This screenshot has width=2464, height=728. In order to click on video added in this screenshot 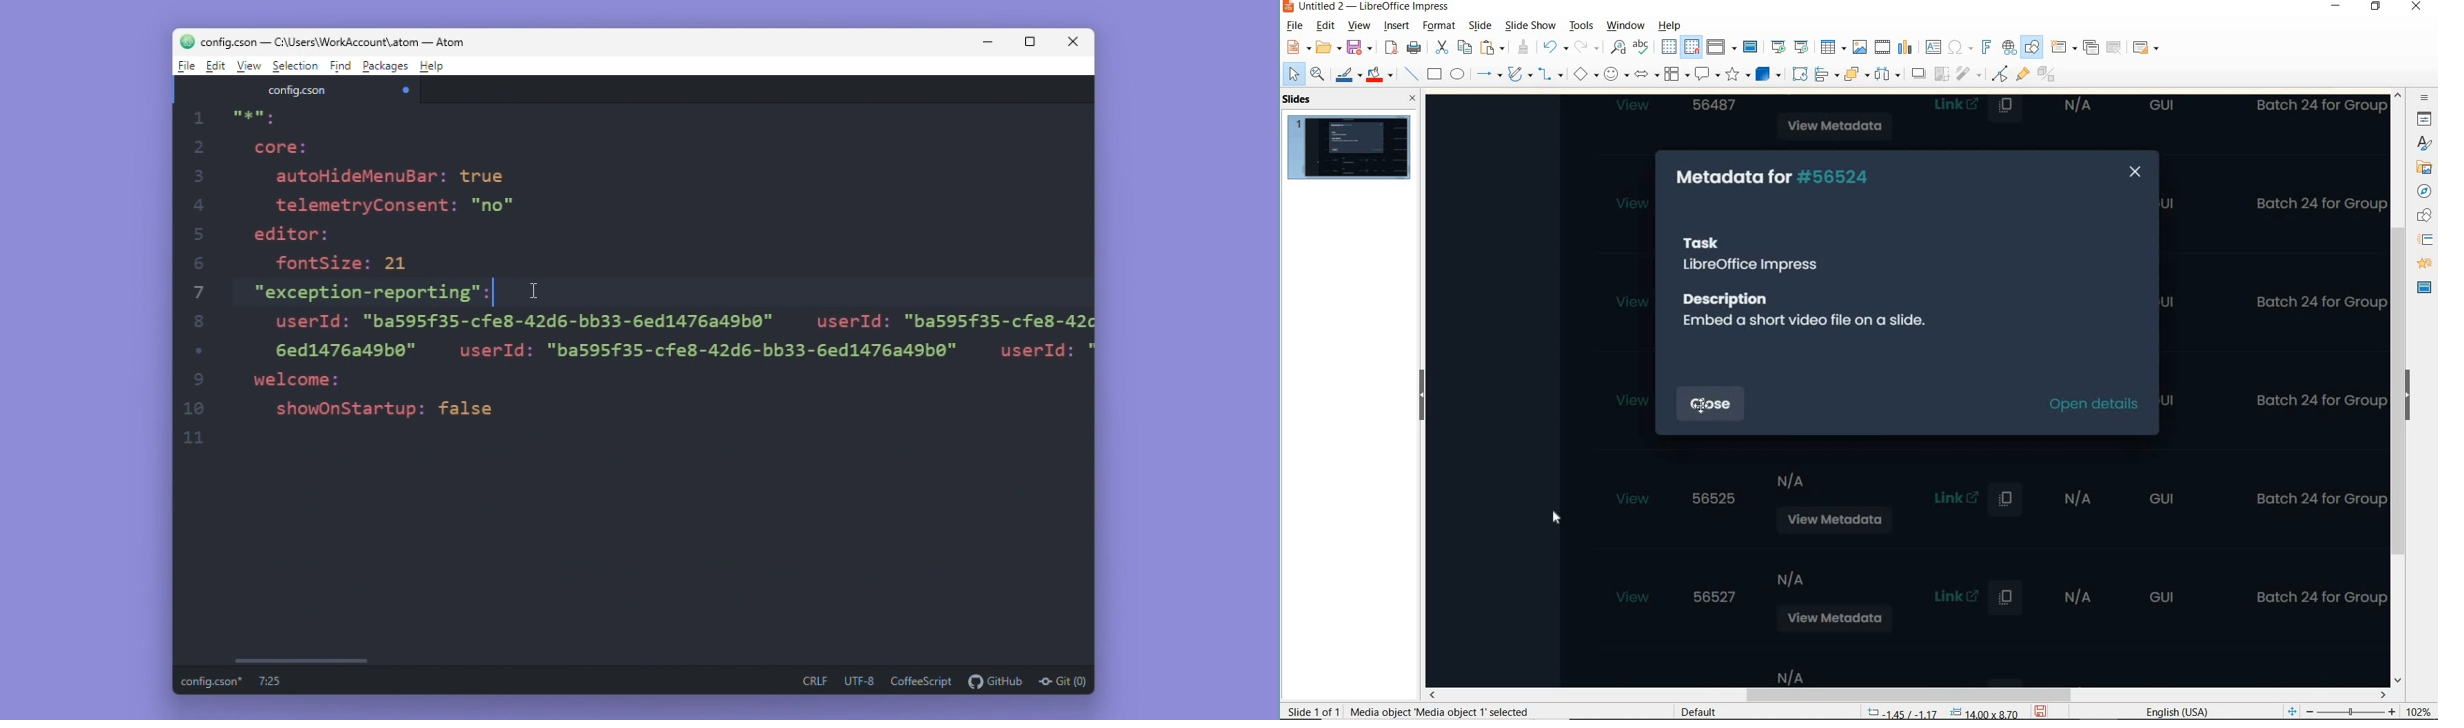, I will do `click(1906, 387)`.